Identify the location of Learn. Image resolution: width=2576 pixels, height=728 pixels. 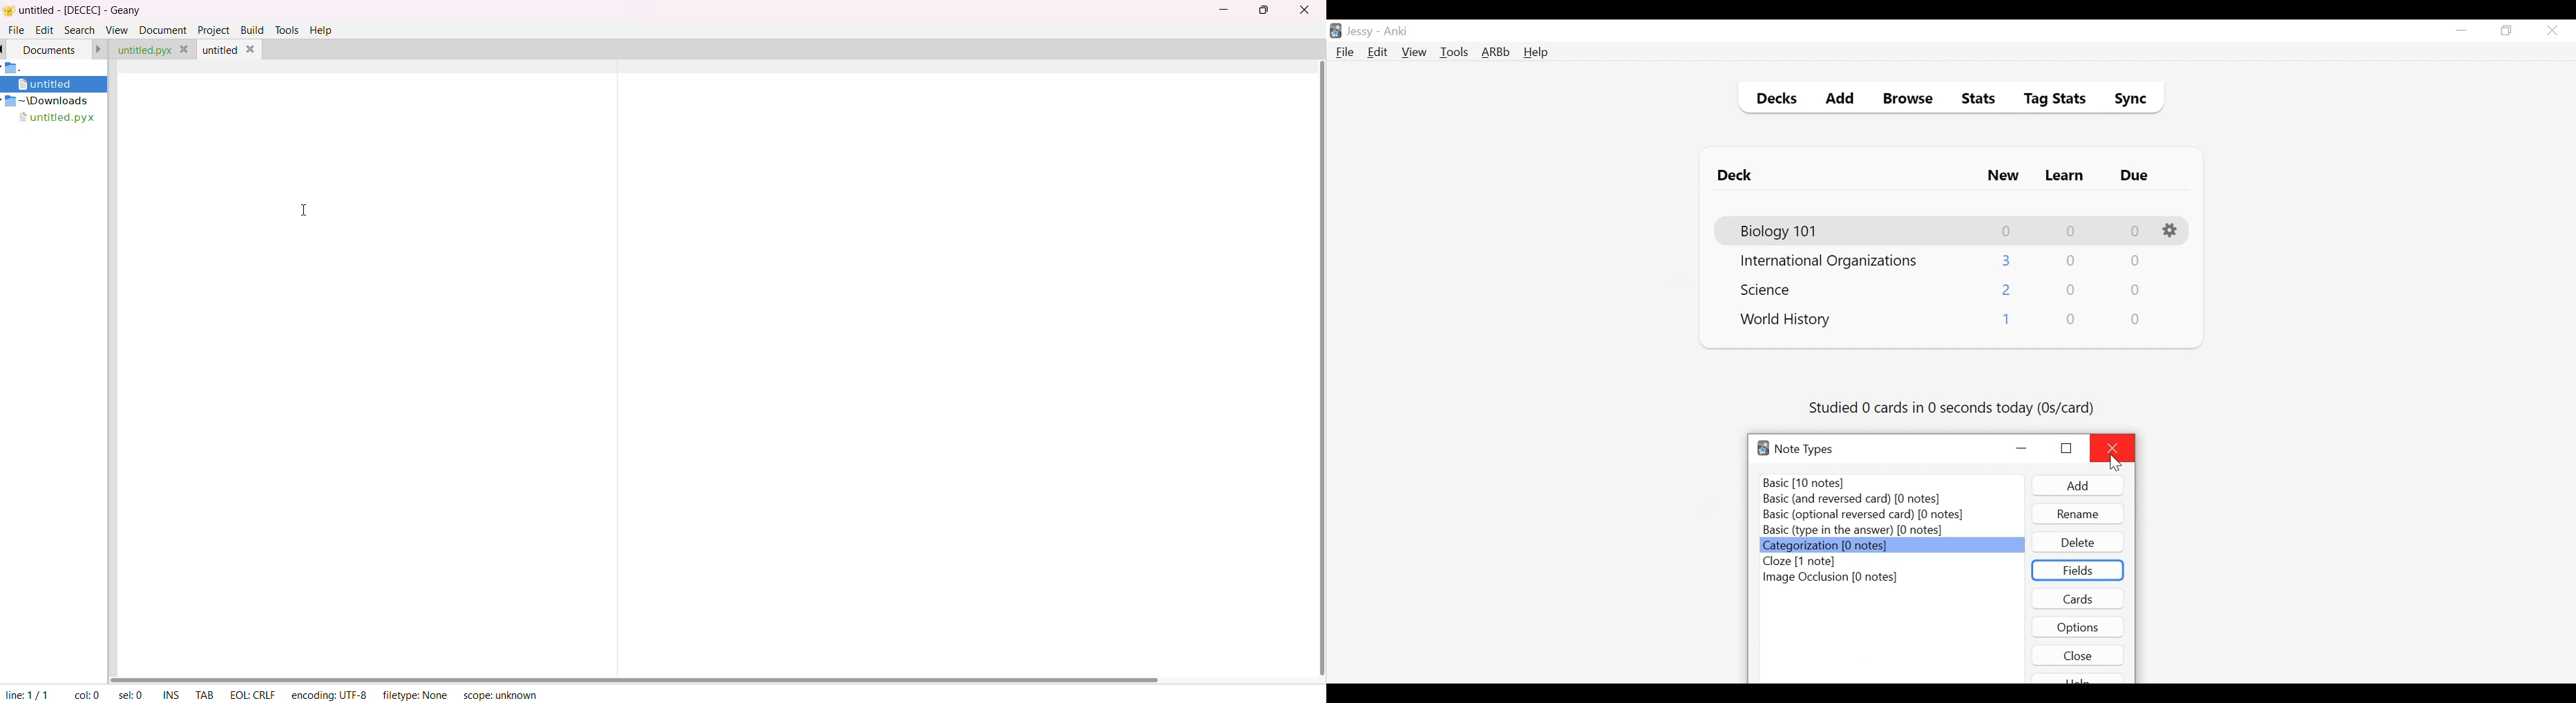
(2064, 176).